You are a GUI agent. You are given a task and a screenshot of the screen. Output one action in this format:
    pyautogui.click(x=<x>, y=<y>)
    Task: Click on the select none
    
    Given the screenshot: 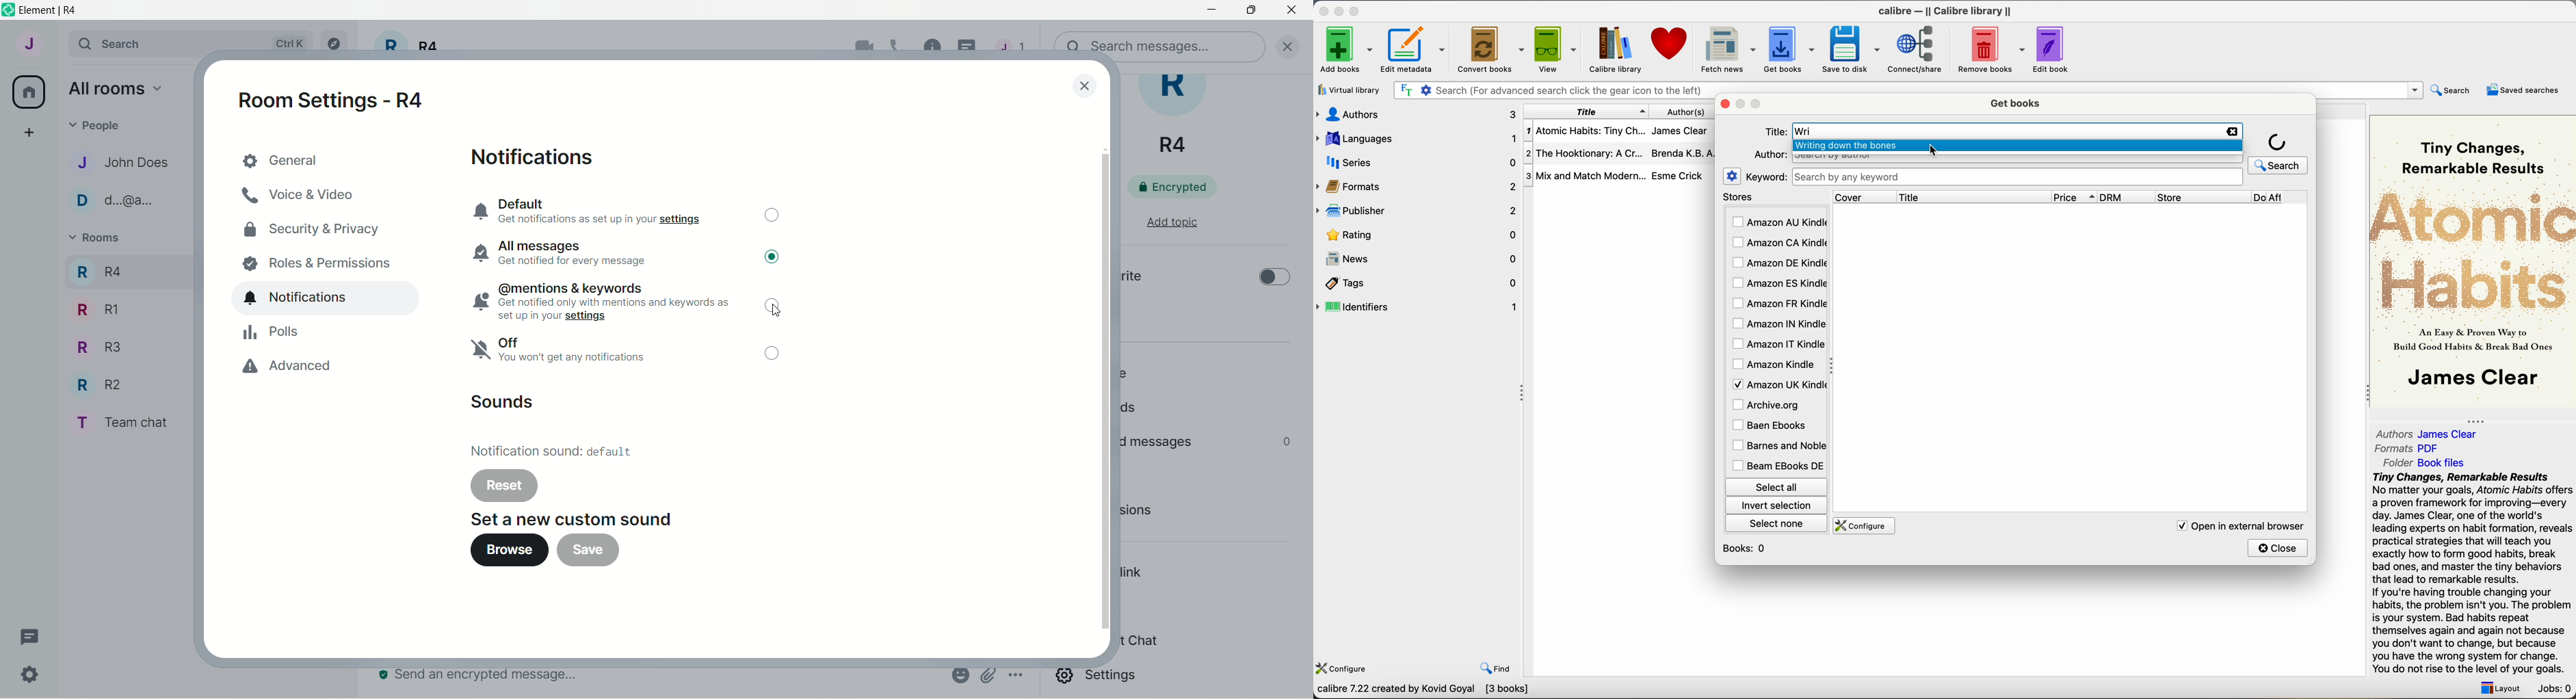 What is the action you would take?
    pyautogui.click(x=1777, y=523)
    